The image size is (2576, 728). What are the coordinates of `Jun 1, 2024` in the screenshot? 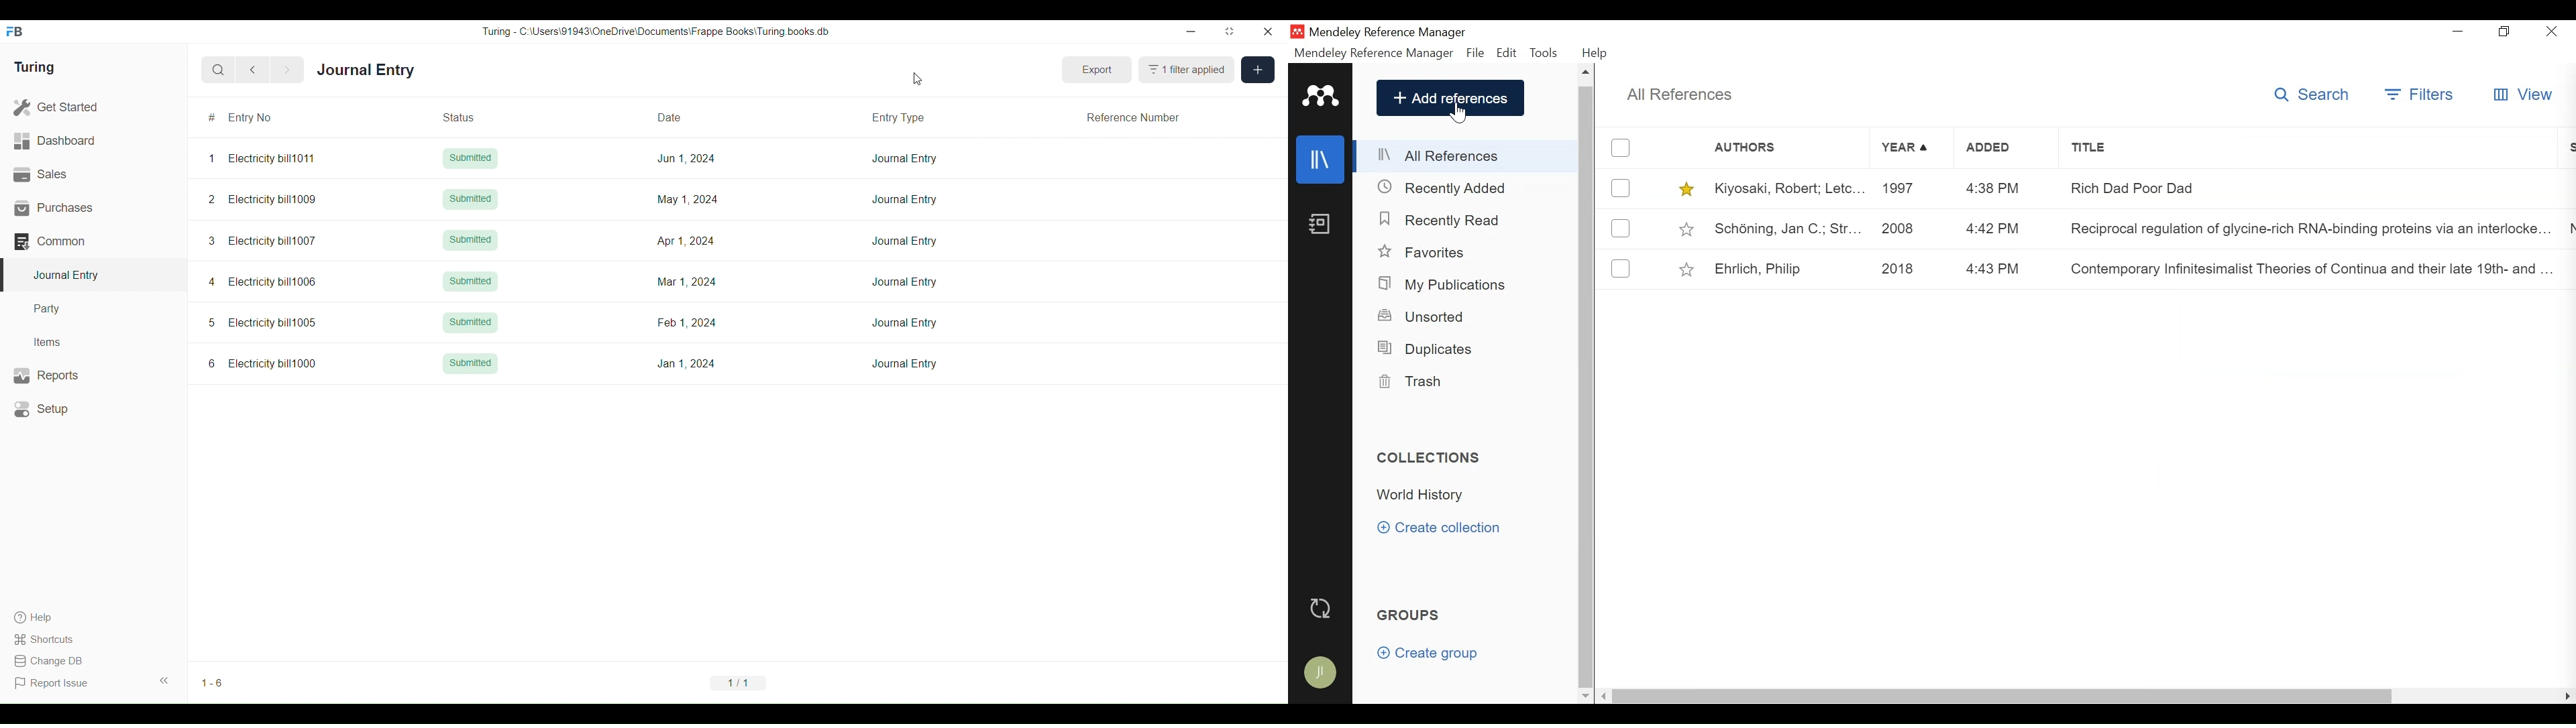 It's located at (686, 158).